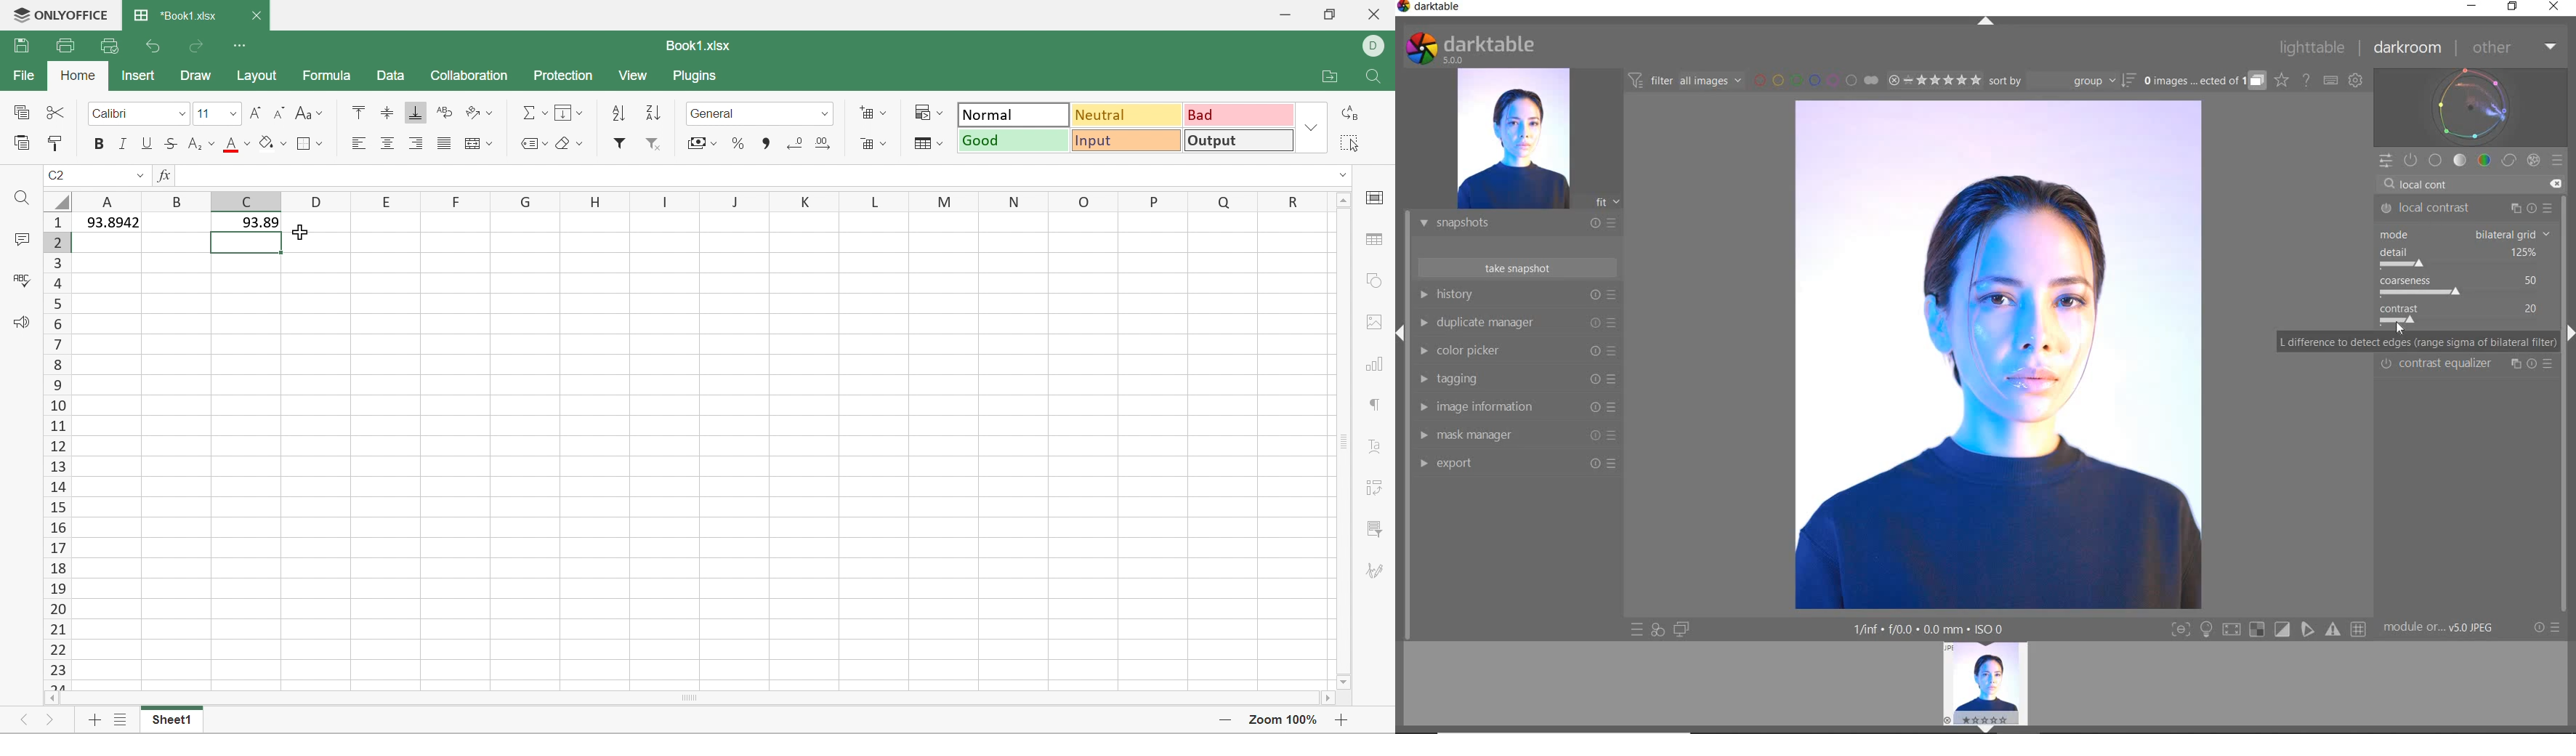  What do you see at coordinates (22, 282) in the screenshot?
I see `Check Spelling` at bounding box center [22, 282].